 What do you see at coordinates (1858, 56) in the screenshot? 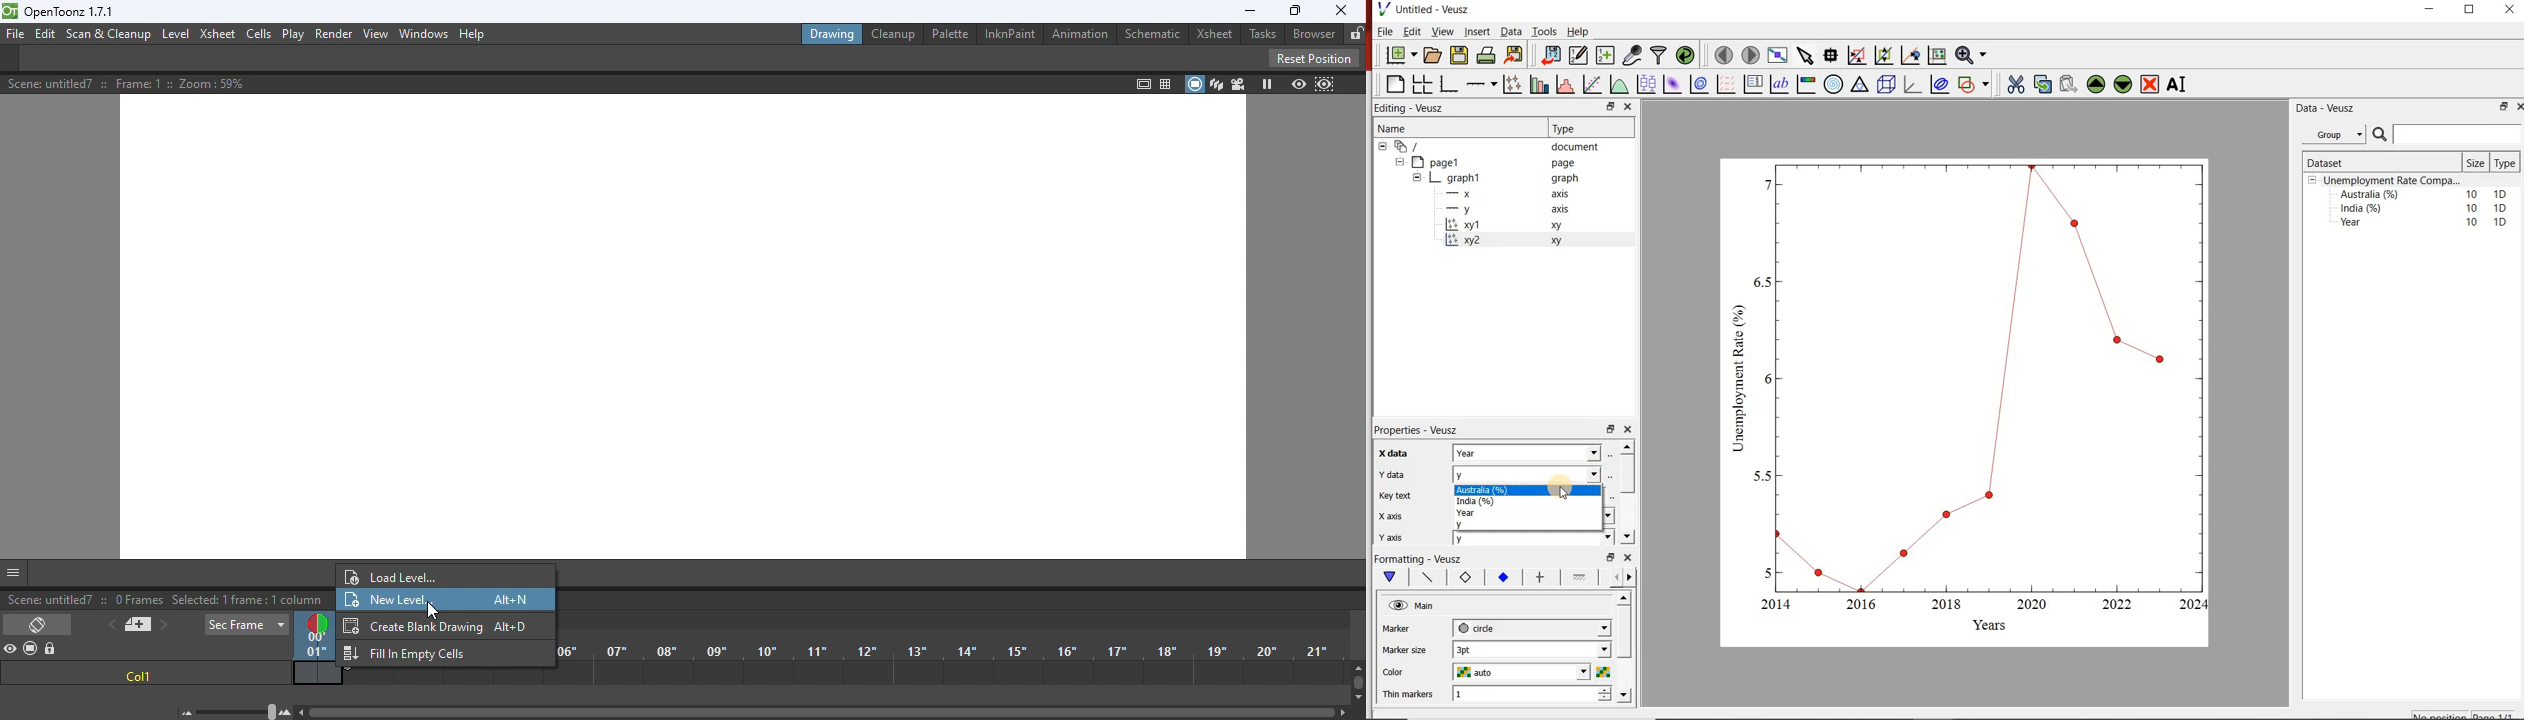
I see `click or draw rectangle on the zoom graph axes` at bounding box center [1858, 56].